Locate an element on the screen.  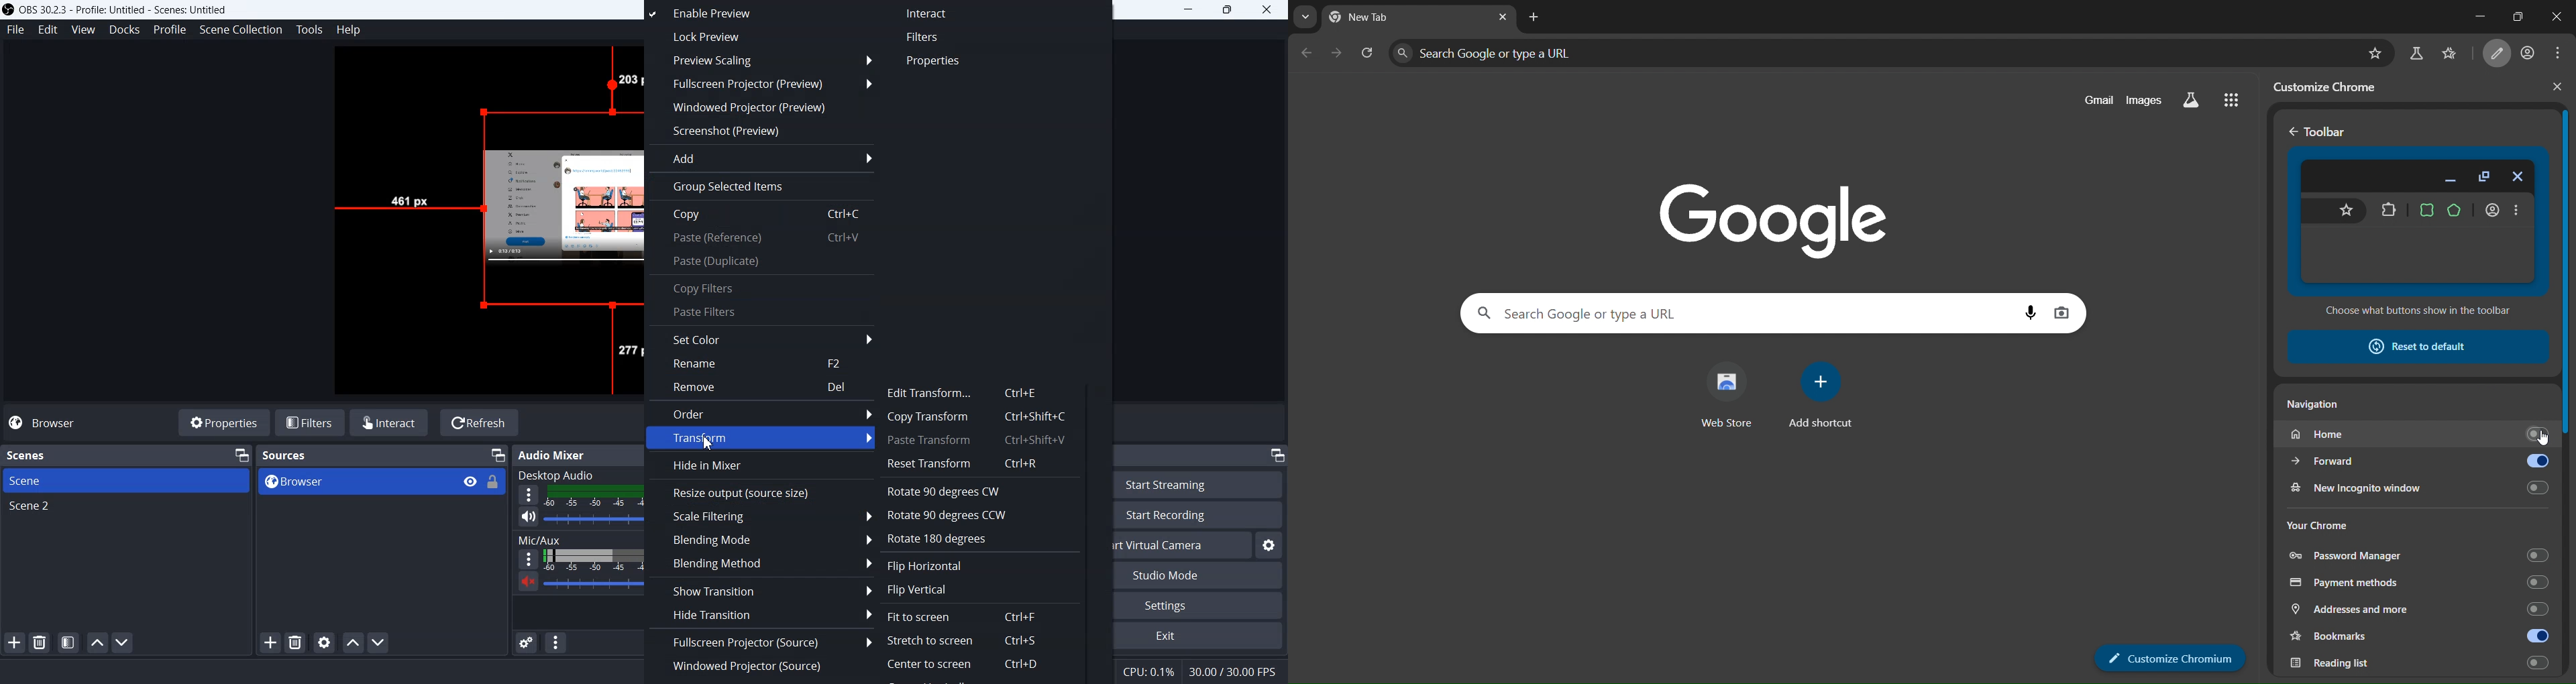
Windowed Projector(preview) is located at coordinates (762, 109).